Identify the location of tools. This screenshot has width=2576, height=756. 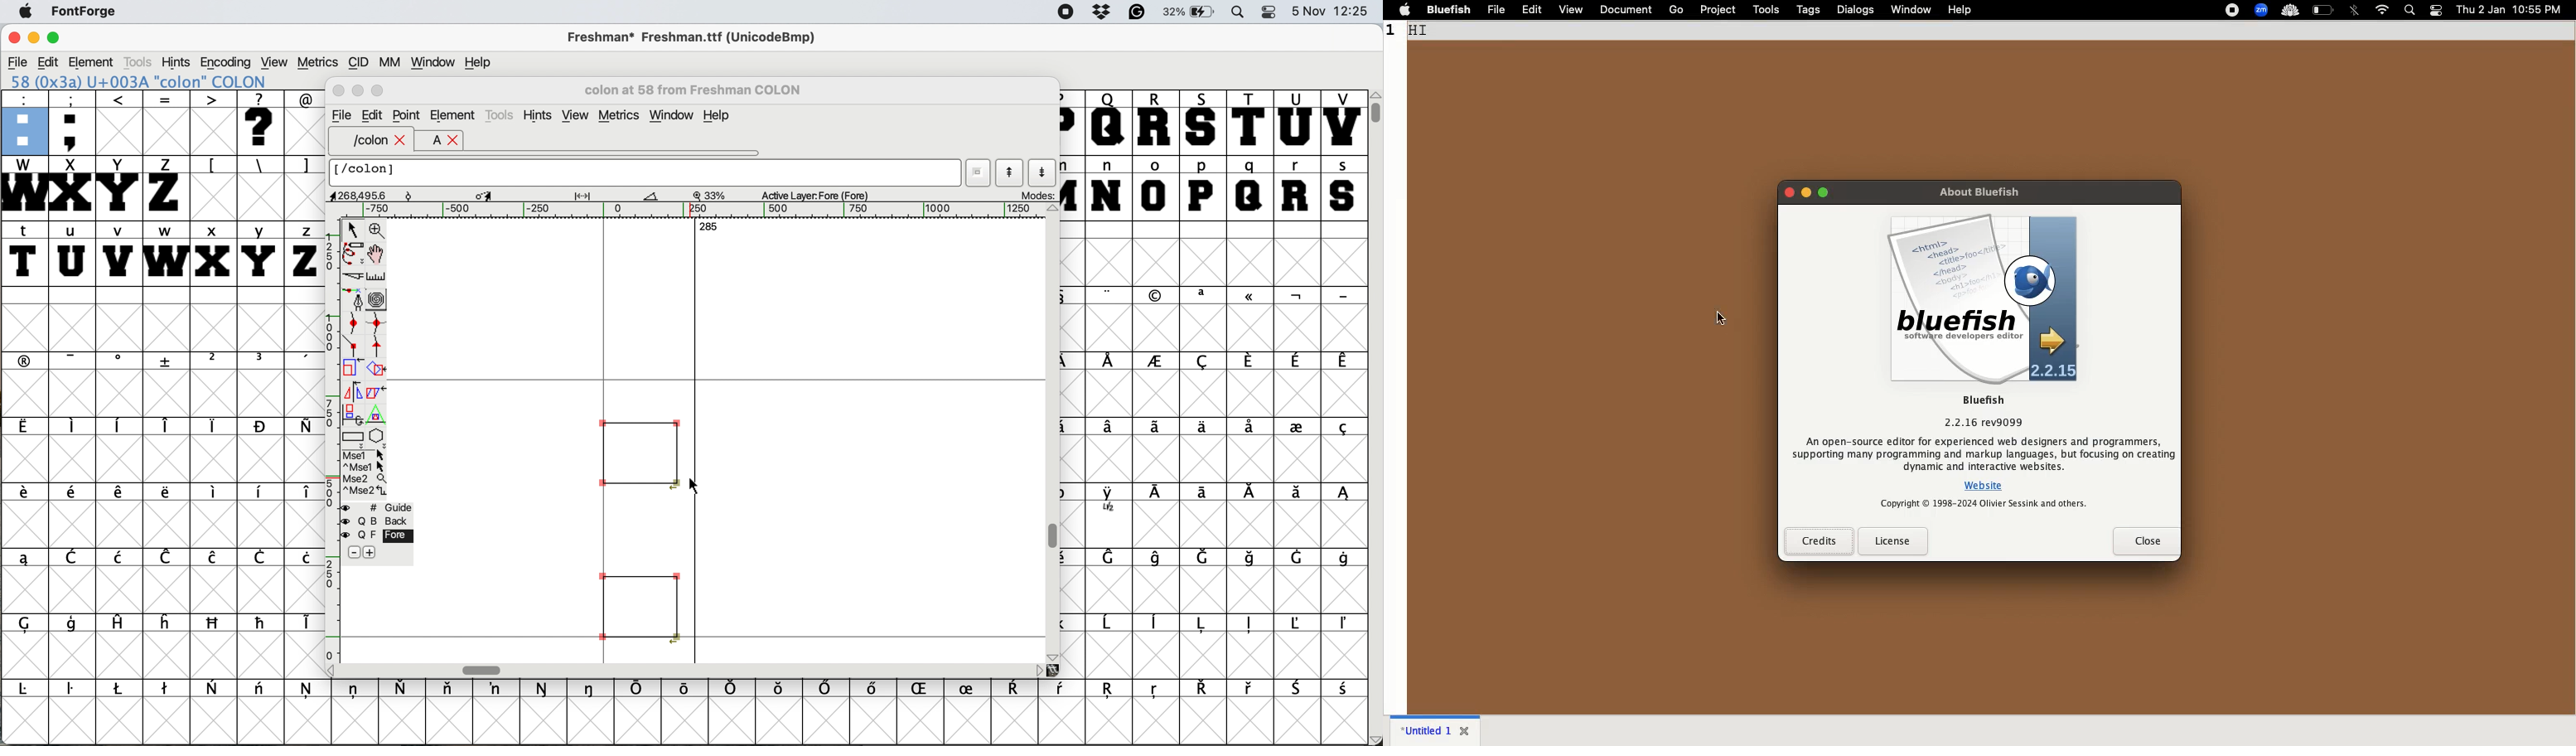
(1766, 8).